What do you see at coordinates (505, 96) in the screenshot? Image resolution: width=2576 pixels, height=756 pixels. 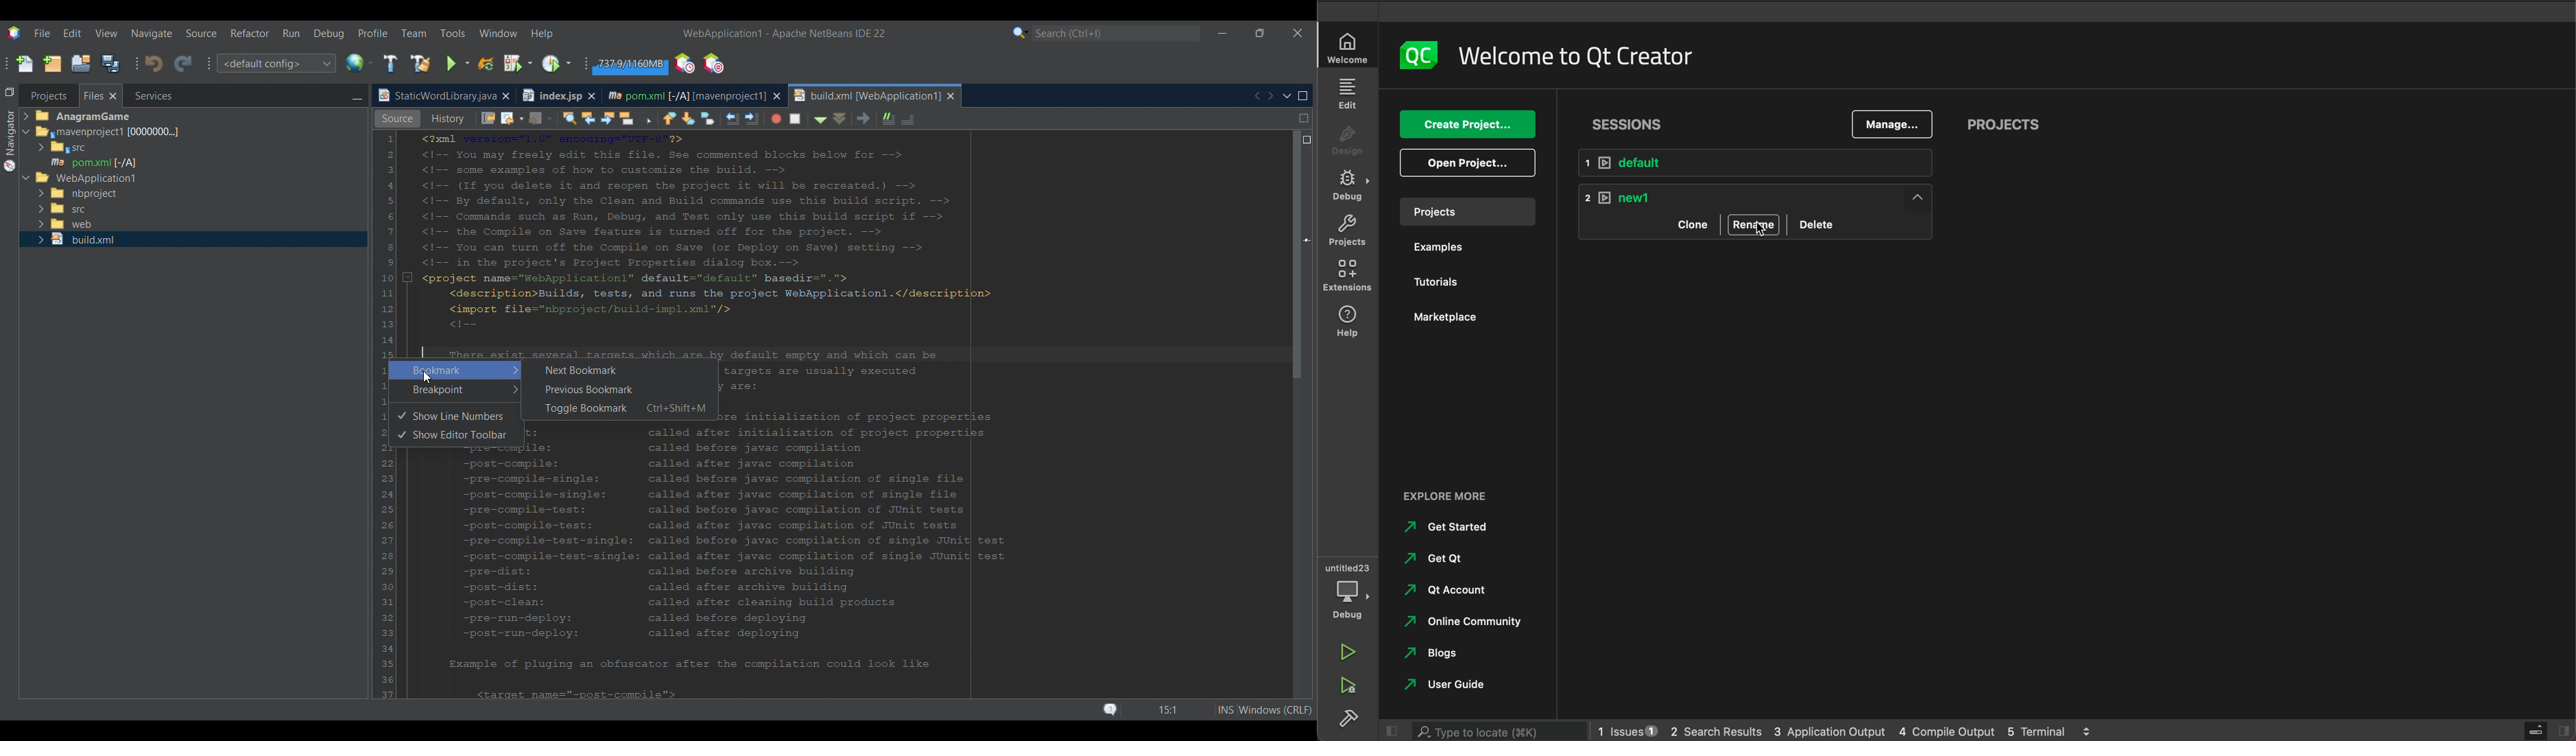 I see `Close tab` at bounding box center [505, 96].